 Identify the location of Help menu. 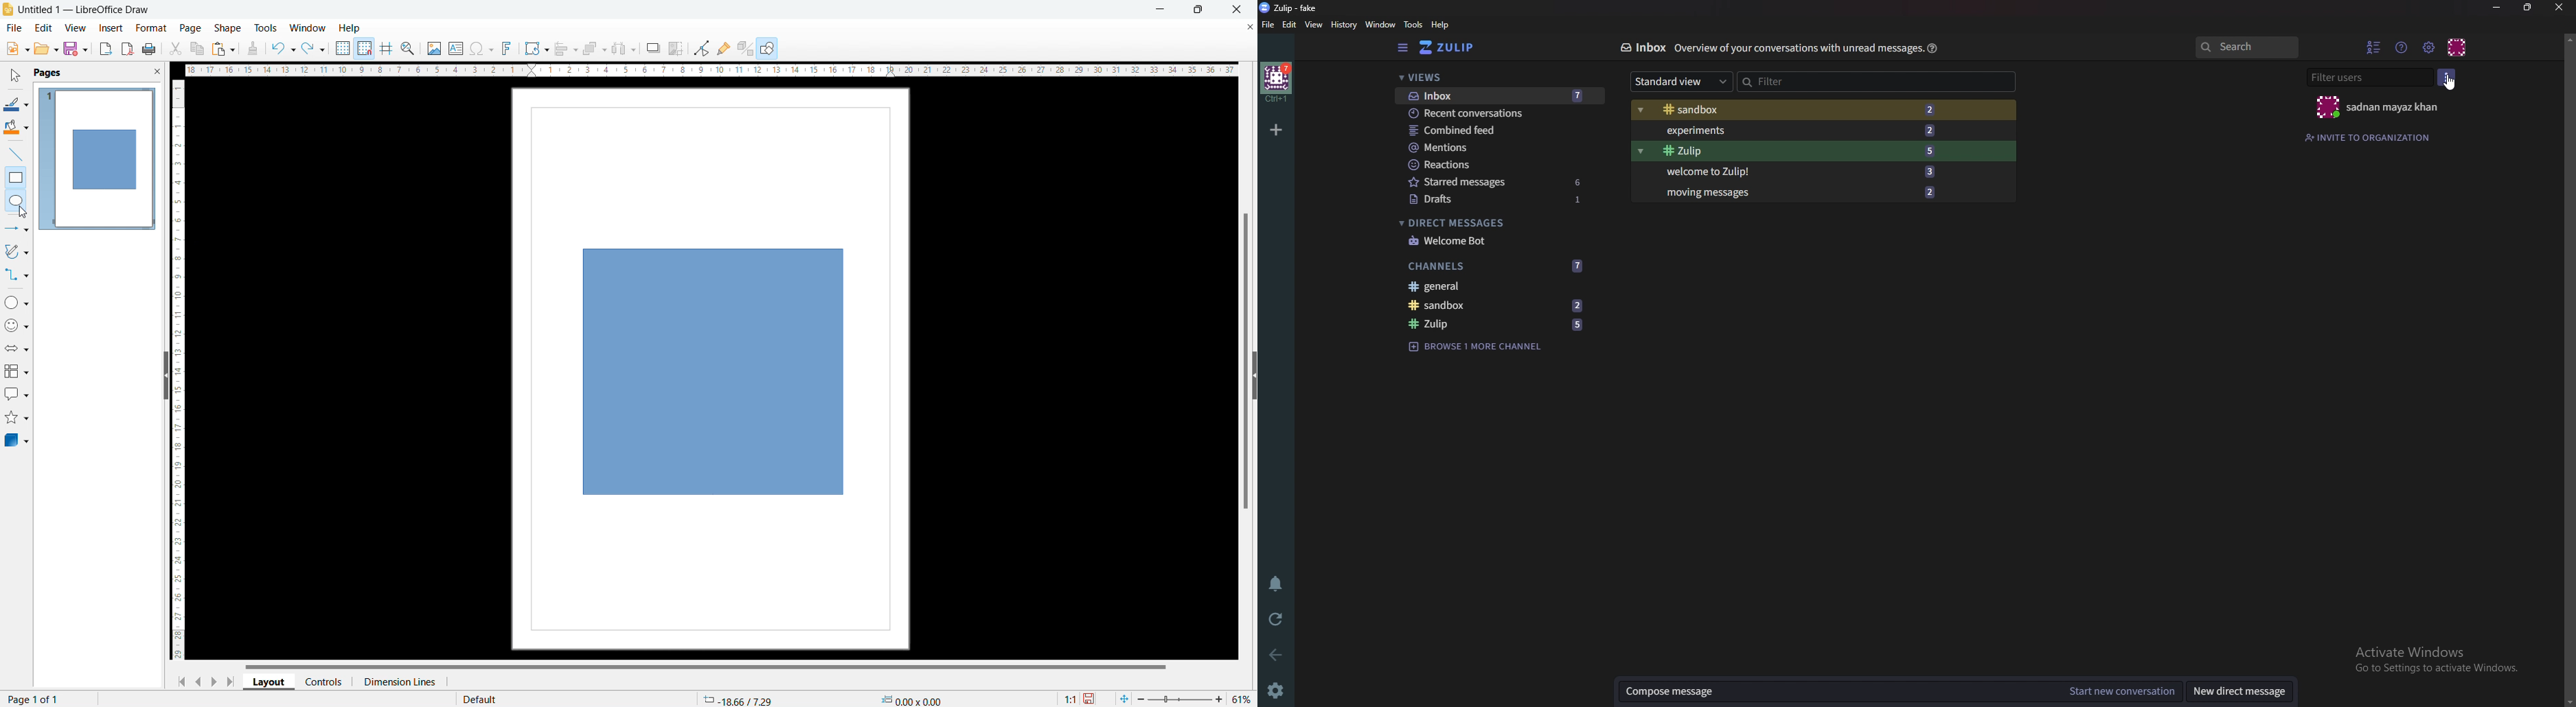
(2404, 47).